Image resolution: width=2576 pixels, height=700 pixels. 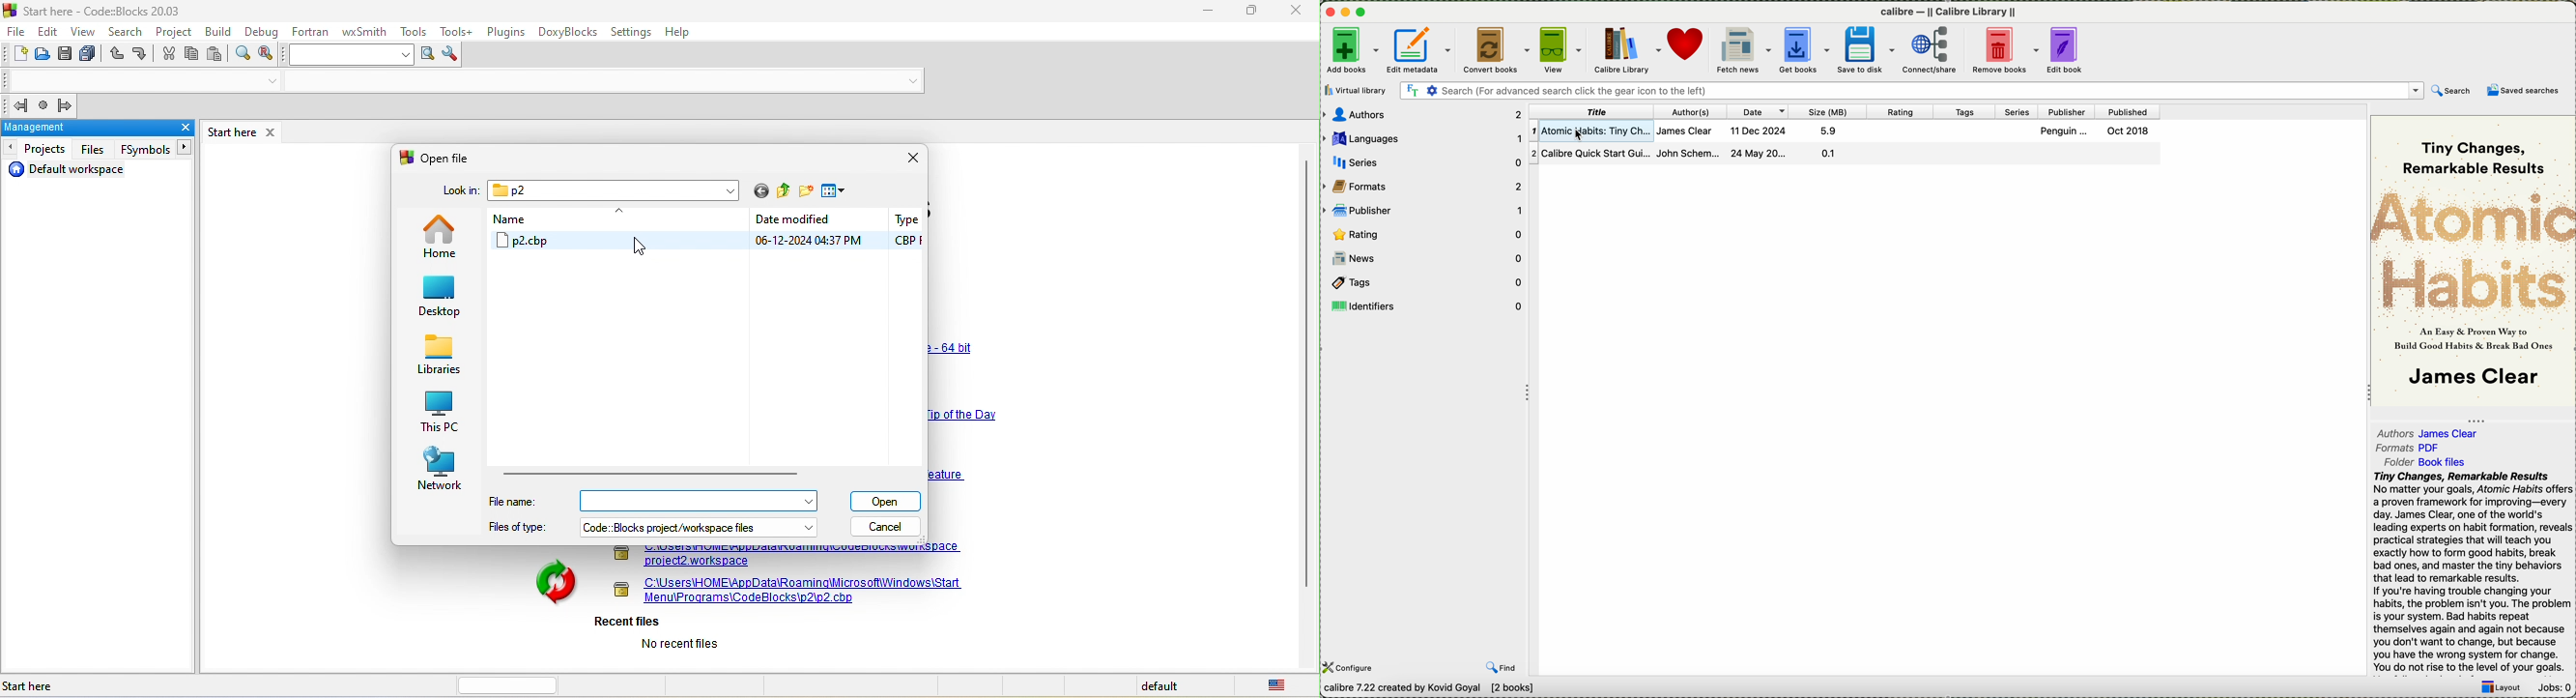 What do you see at coordinates (92, 54) in the screenshot?
I see `save everything` at bounding box center [92, 54].